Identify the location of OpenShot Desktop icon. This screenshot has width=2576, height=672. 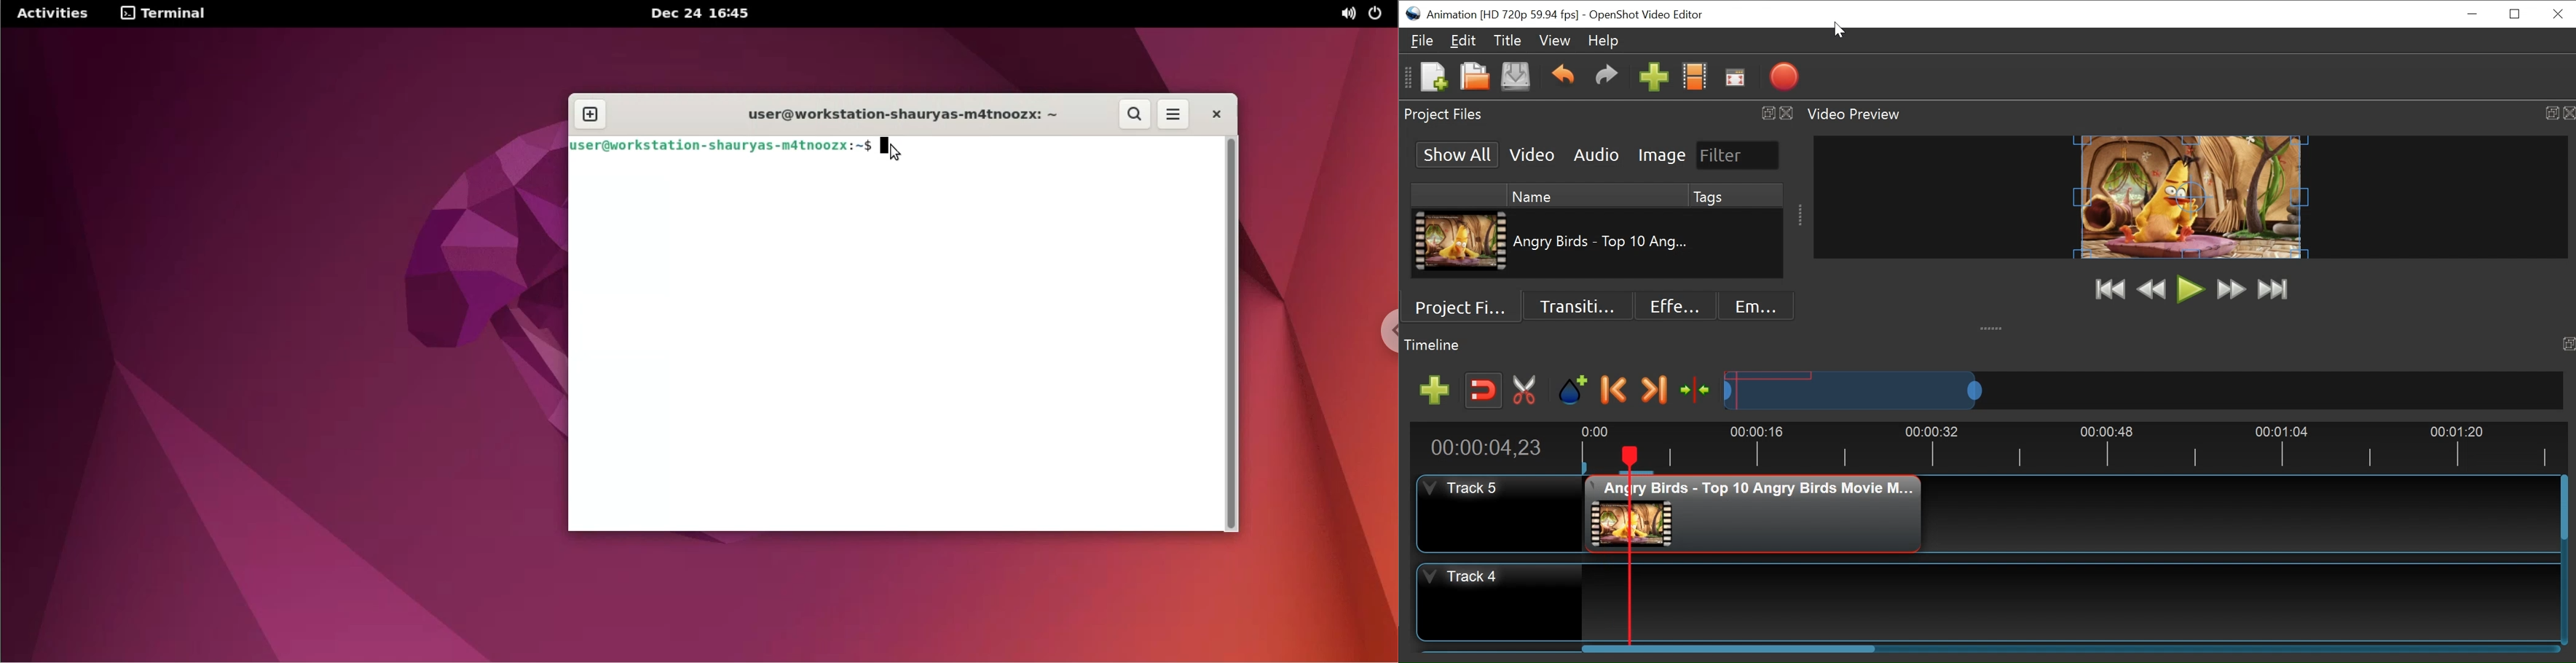
(1412, 14).